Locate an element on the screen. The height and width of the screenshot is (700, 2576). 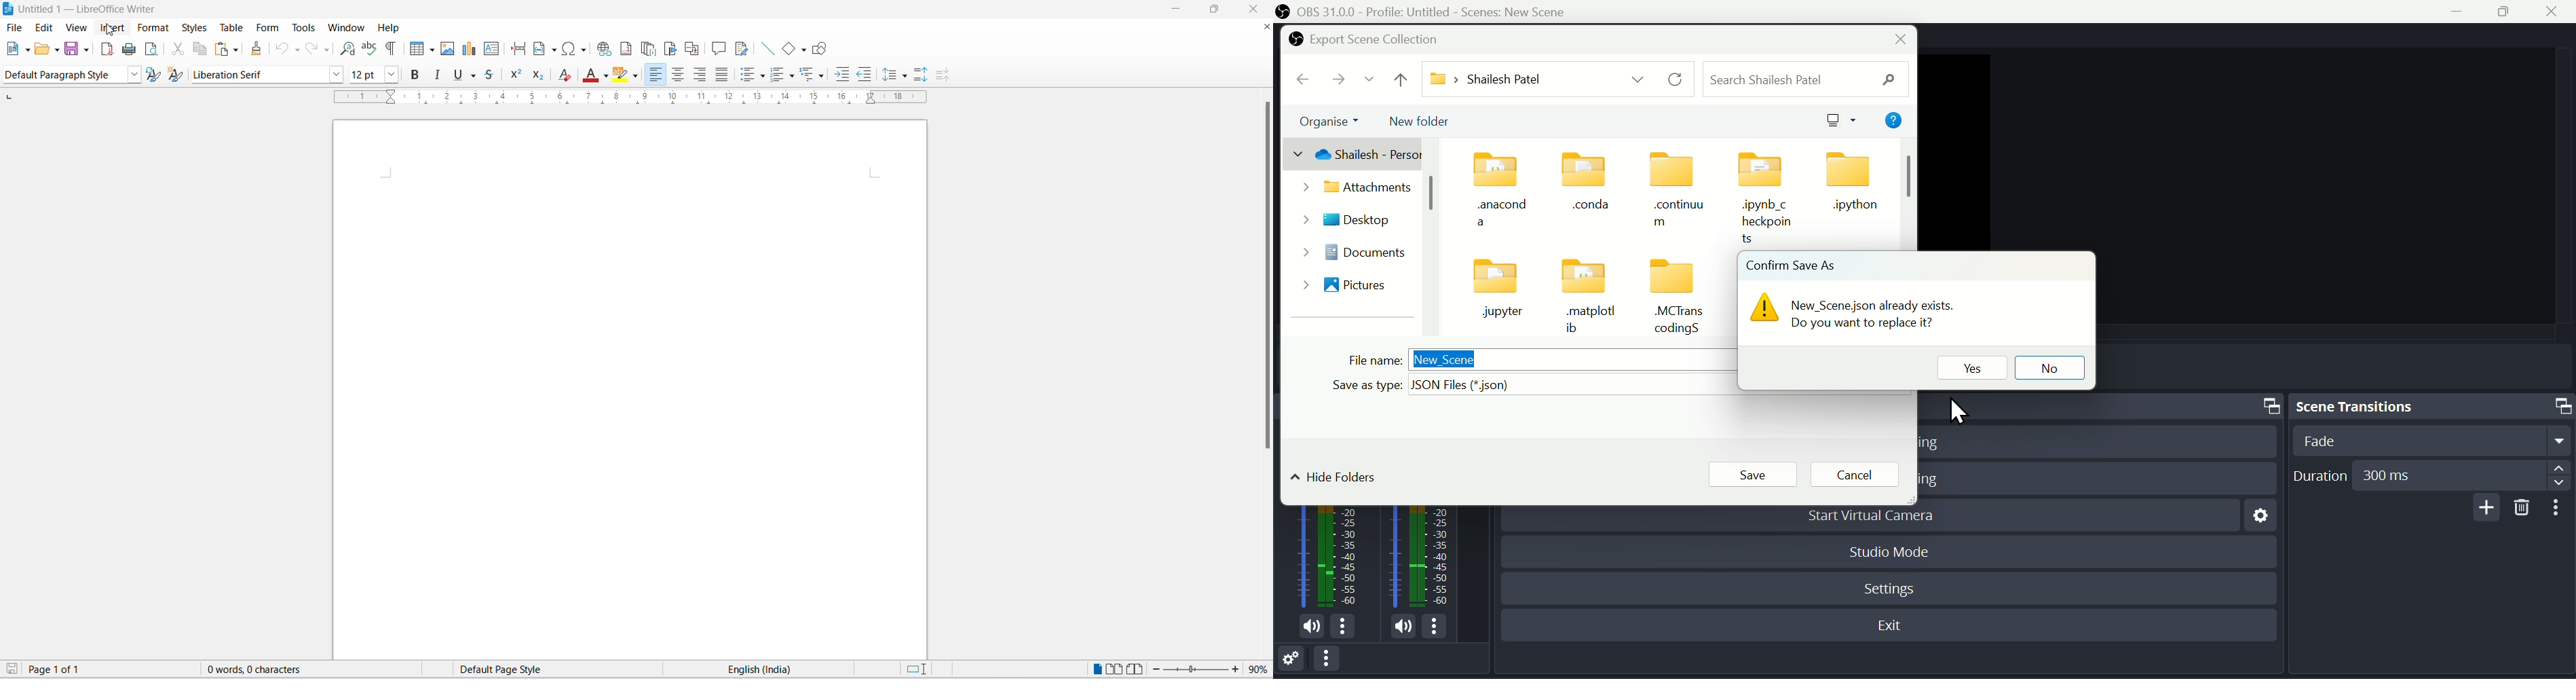
text align left is located at coordinates (657, 74).